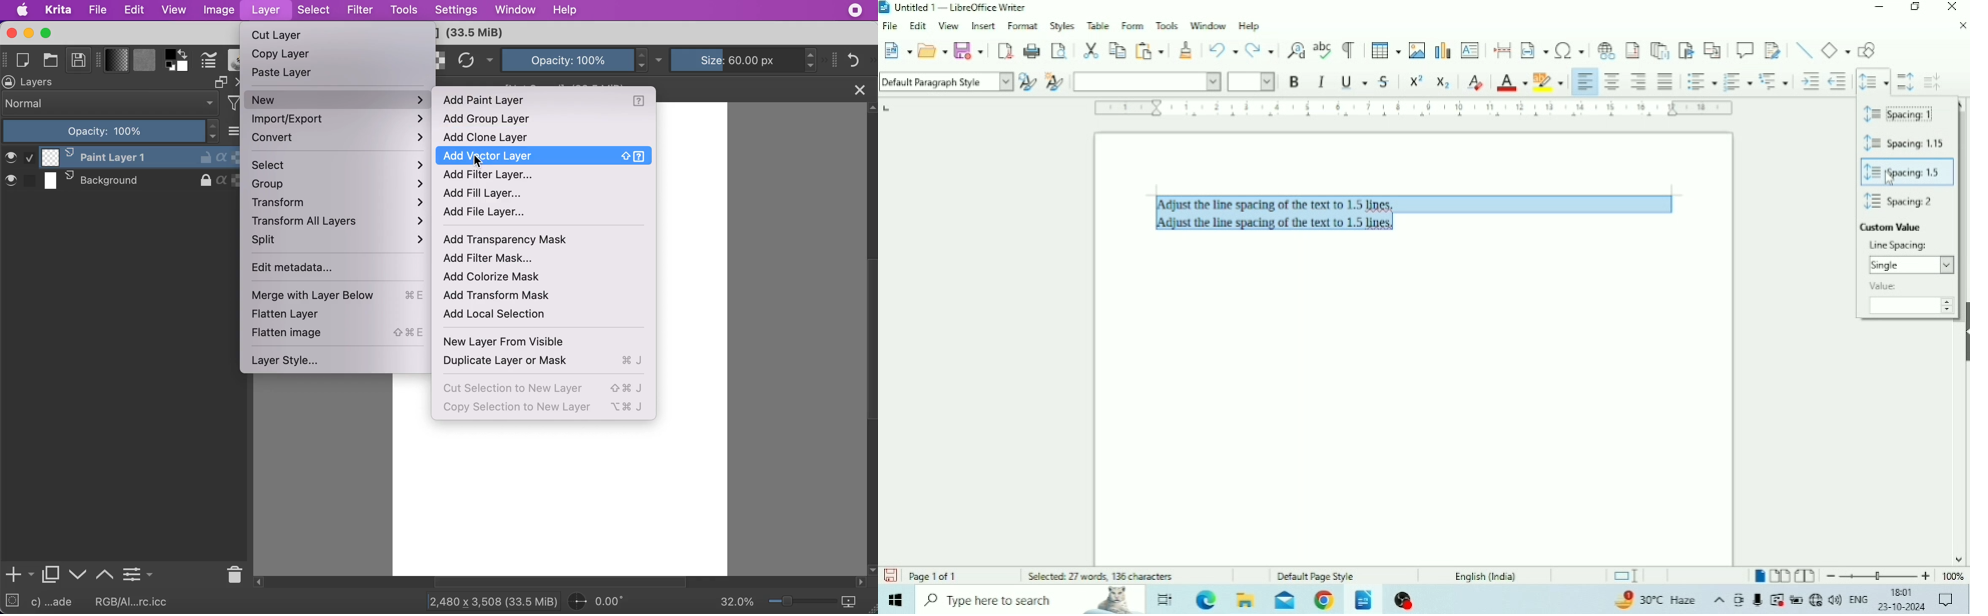 The width and height of the screenshot is (1988, 616). I want to click on Zoom Out/In, so click(1878, 575).